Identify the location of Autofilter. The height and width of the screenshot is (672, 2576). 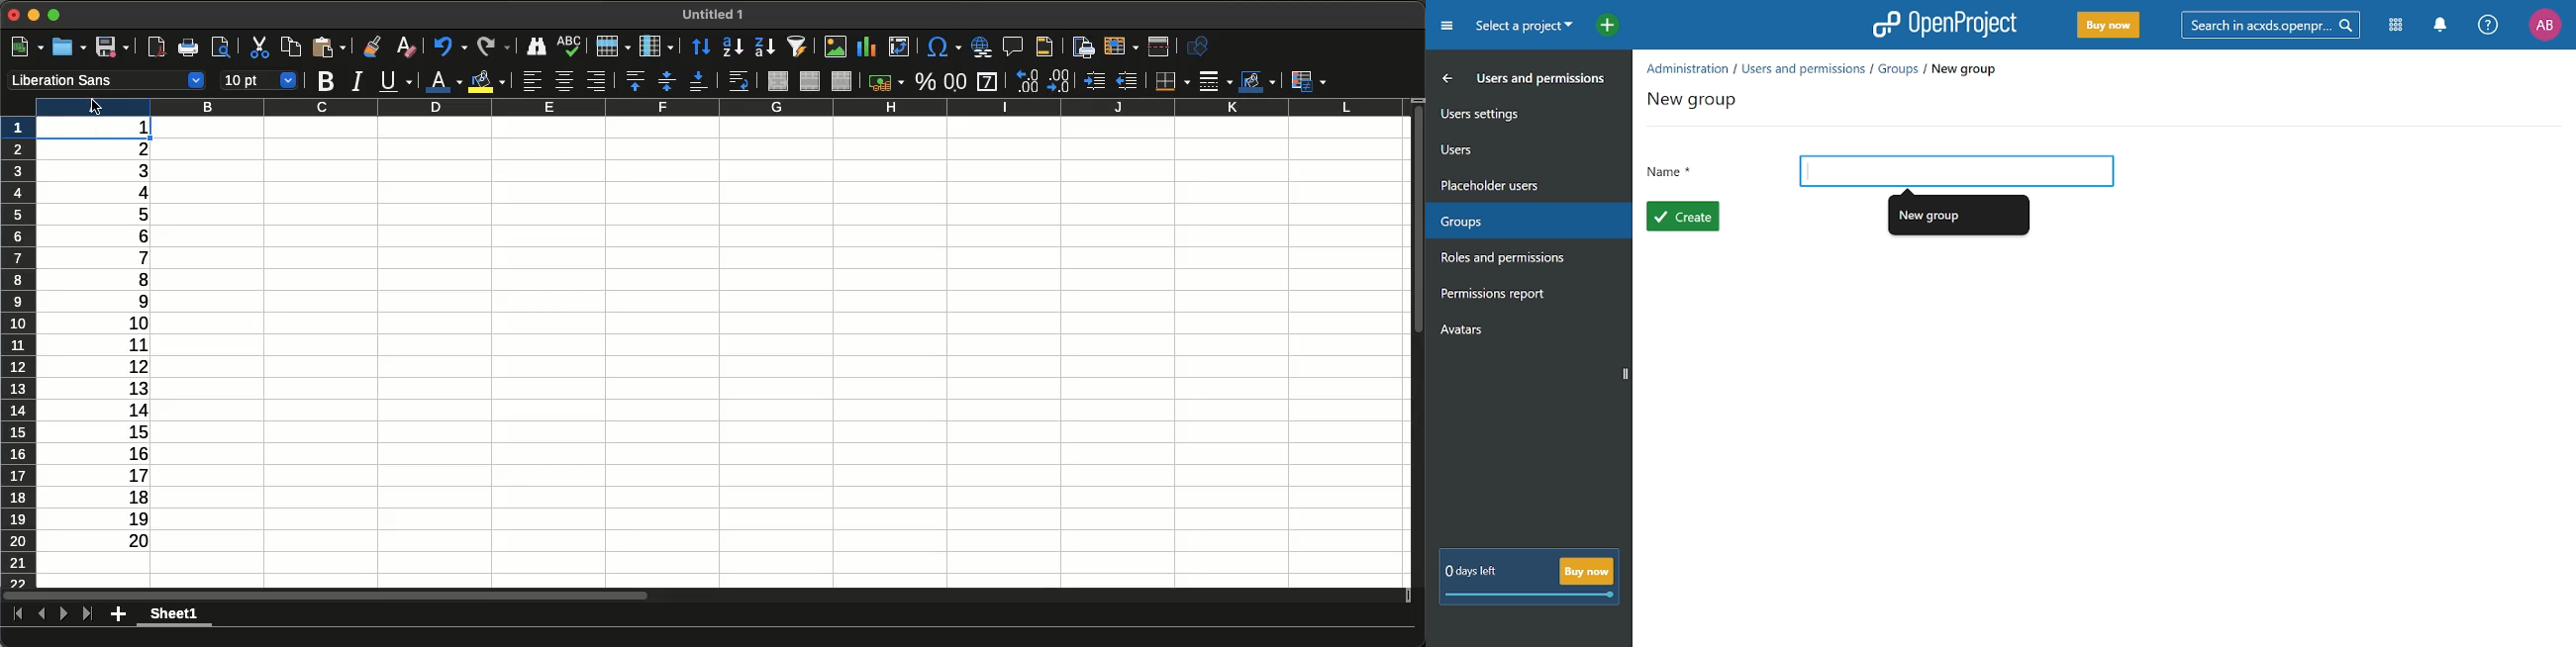
(795, 46).